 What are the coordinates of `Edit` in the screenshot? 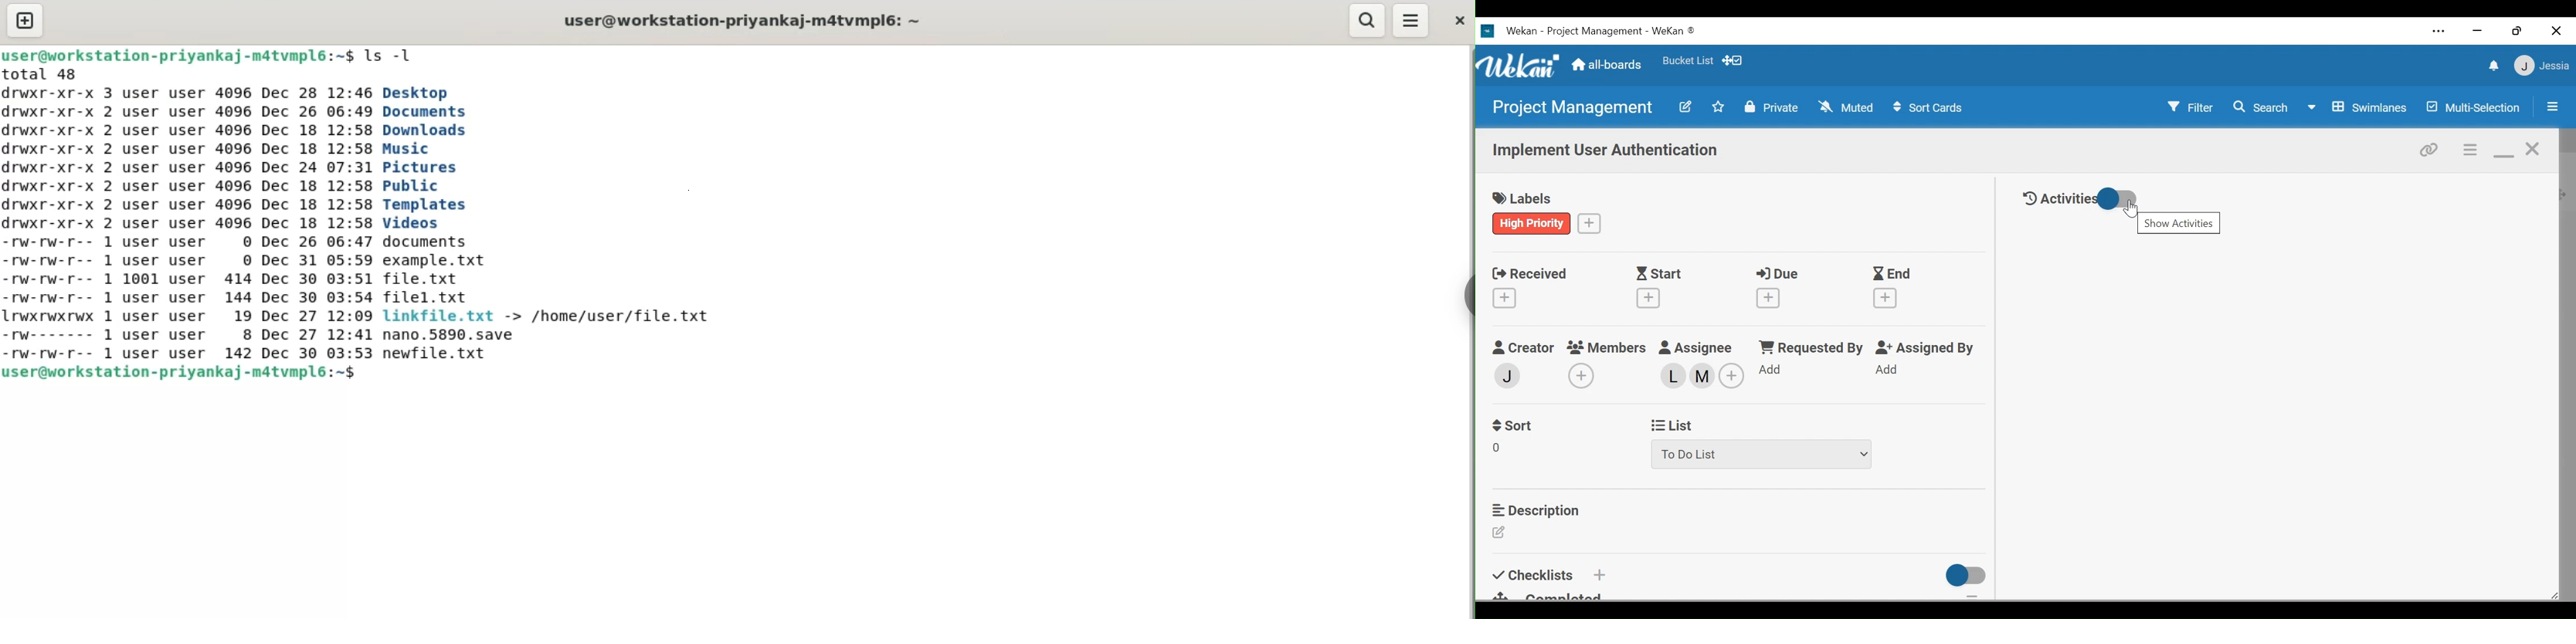 It's located at (1684, 105).